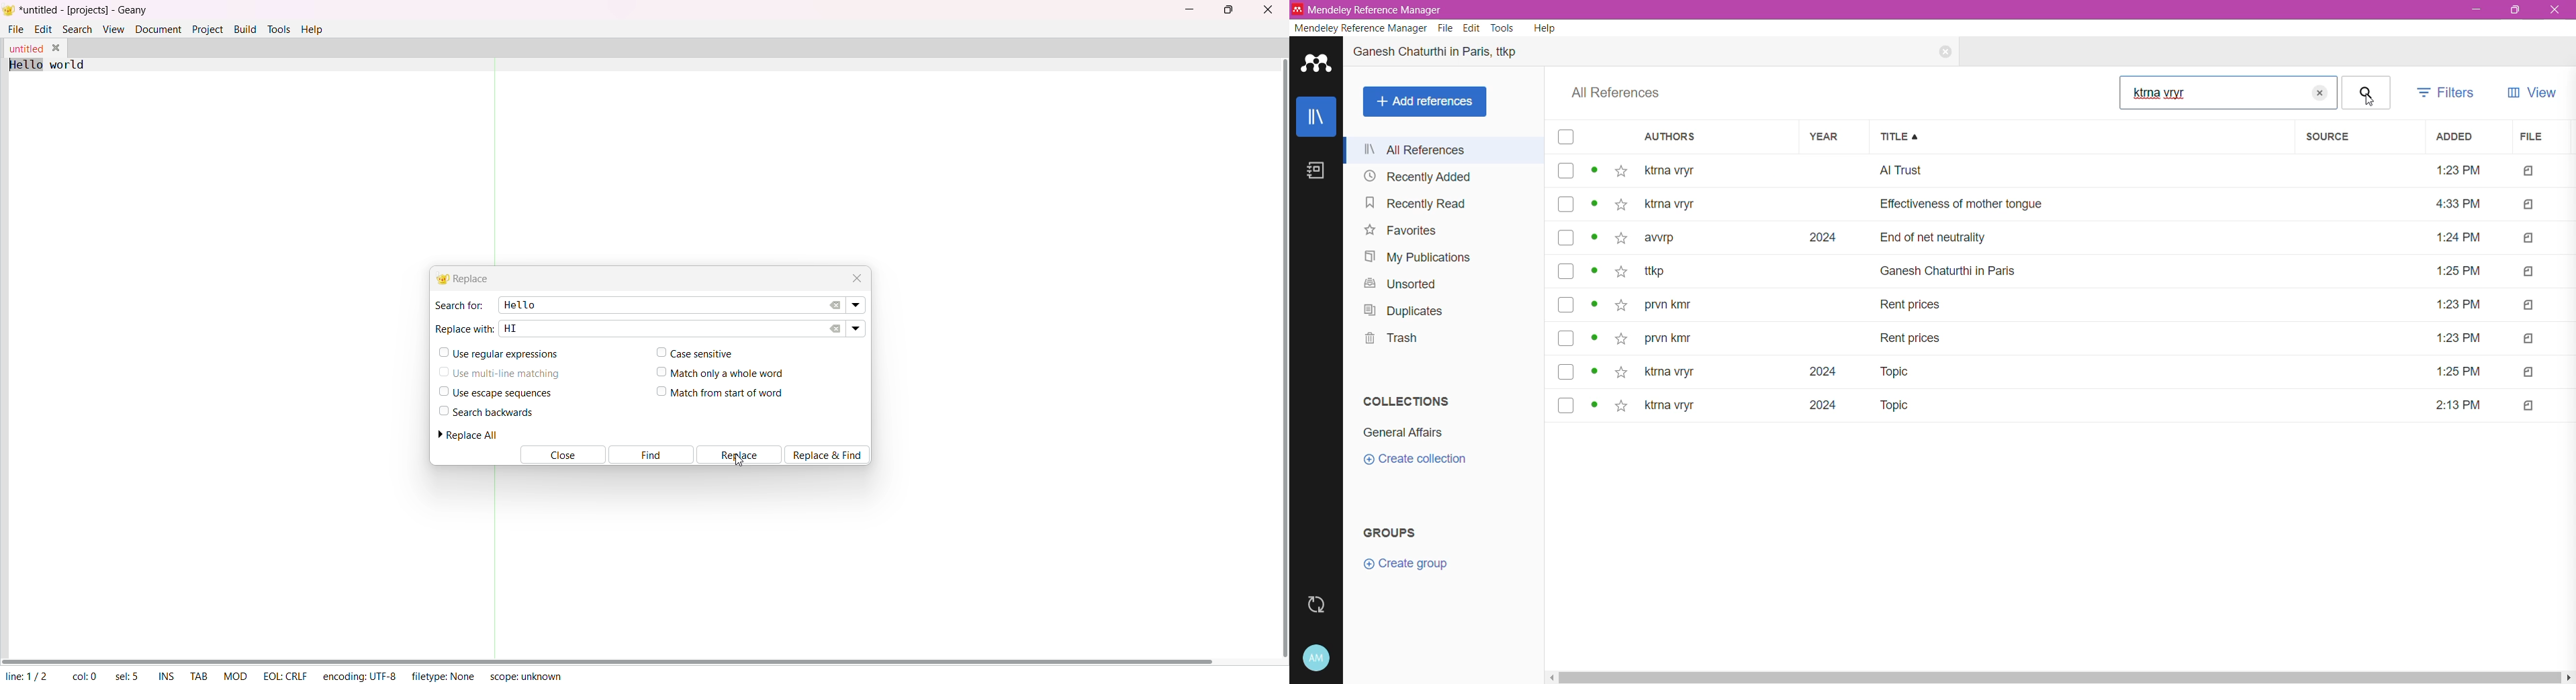 The height and width of the screenshot is (700, 2576). What do you see at coordinates (518, 304) in the screenshot?
I see `hello` at bounding box center [518, 304].